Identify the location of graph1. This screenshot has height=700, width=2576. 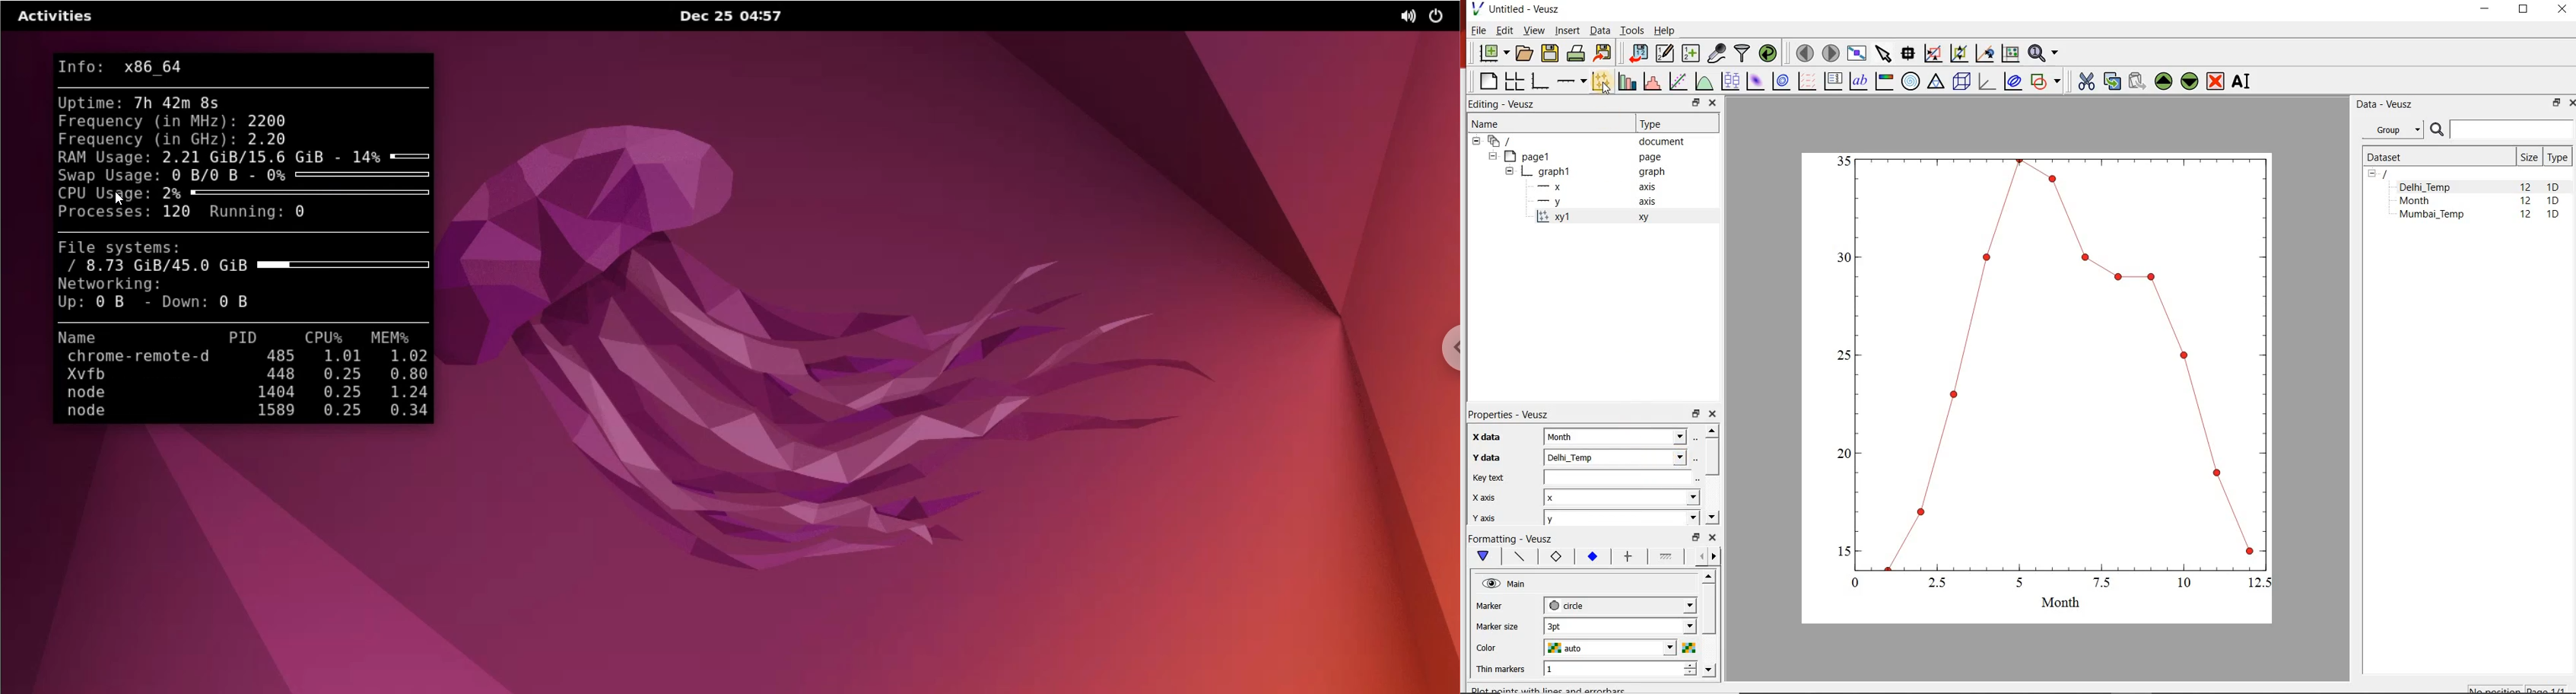
(2052, 379).